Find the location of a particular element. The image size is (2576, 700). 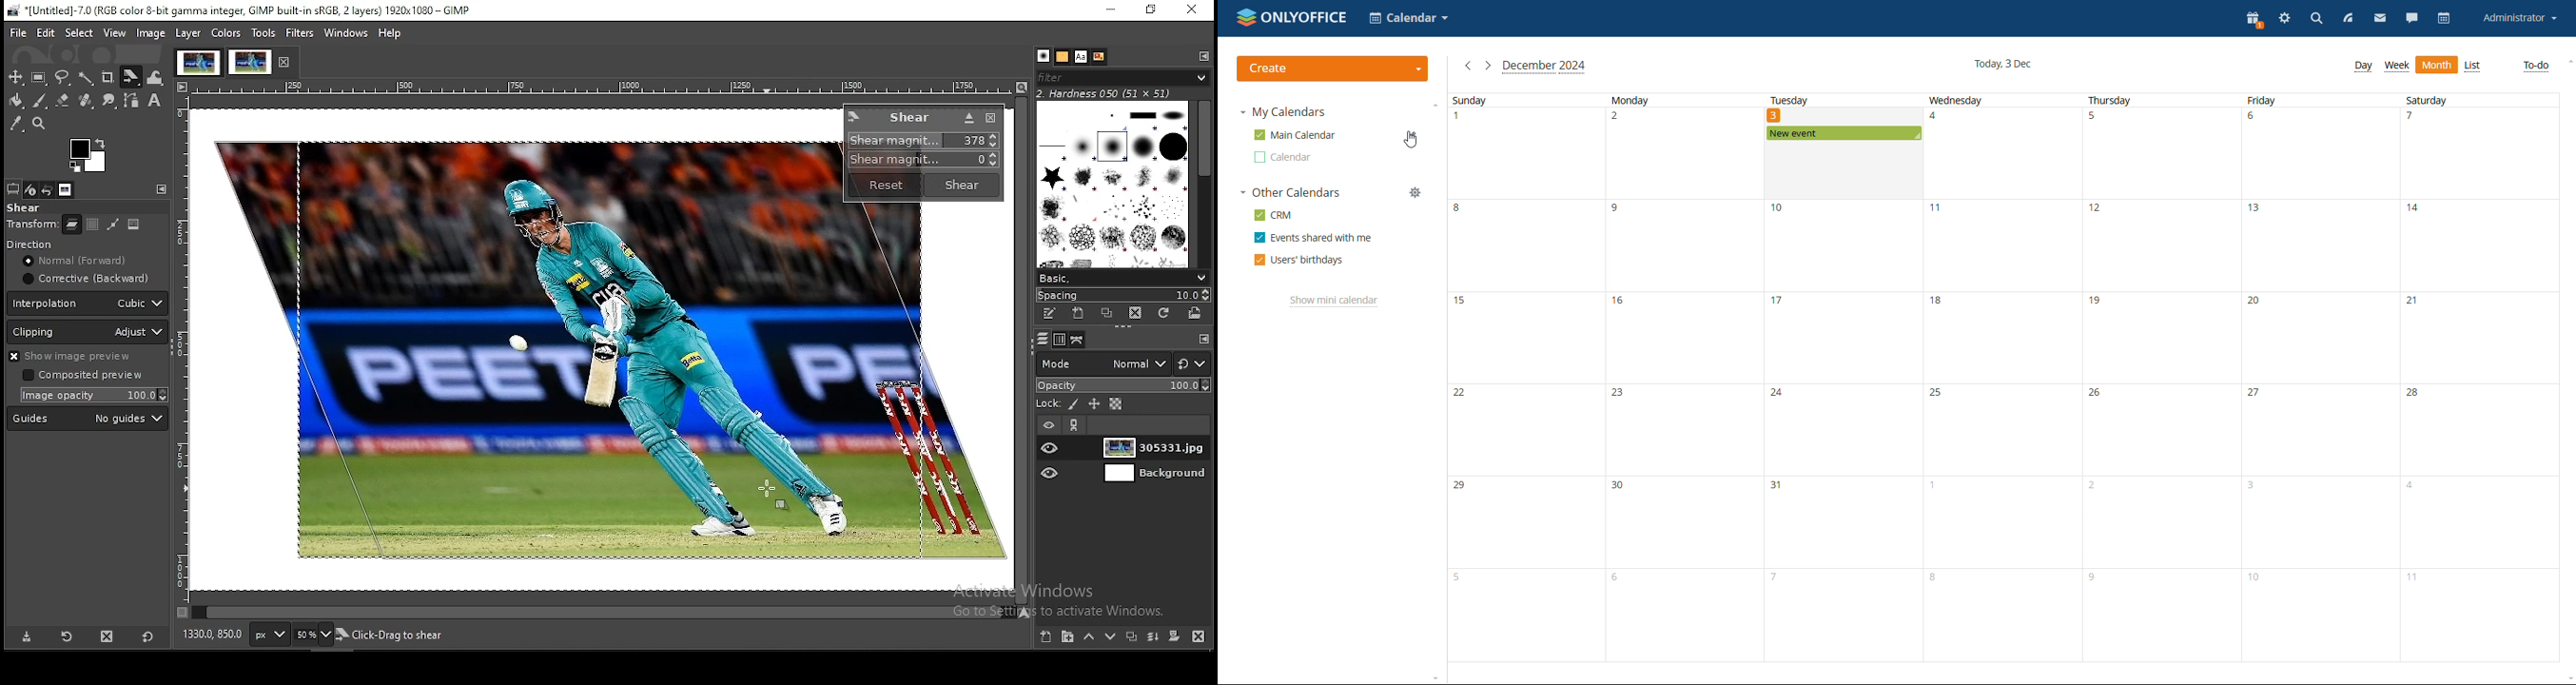

adte is located at coordinates (2159, 430).